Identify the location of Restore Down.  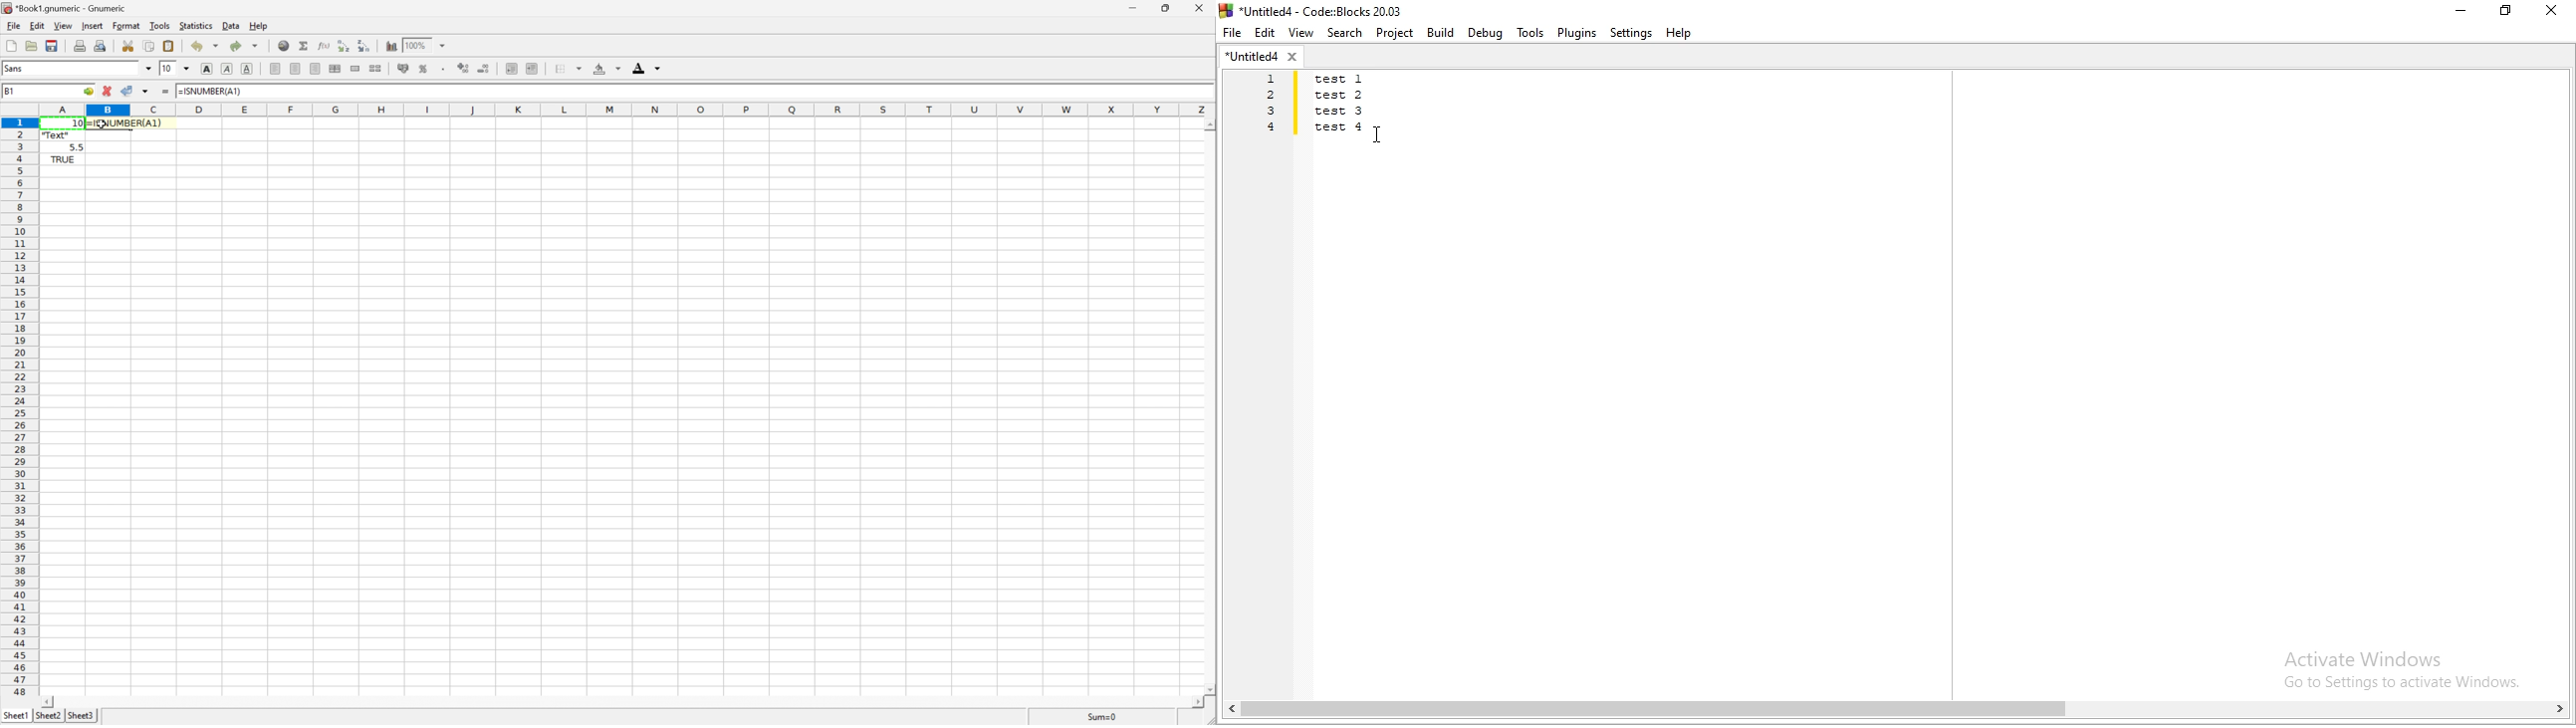
(1168, 7).